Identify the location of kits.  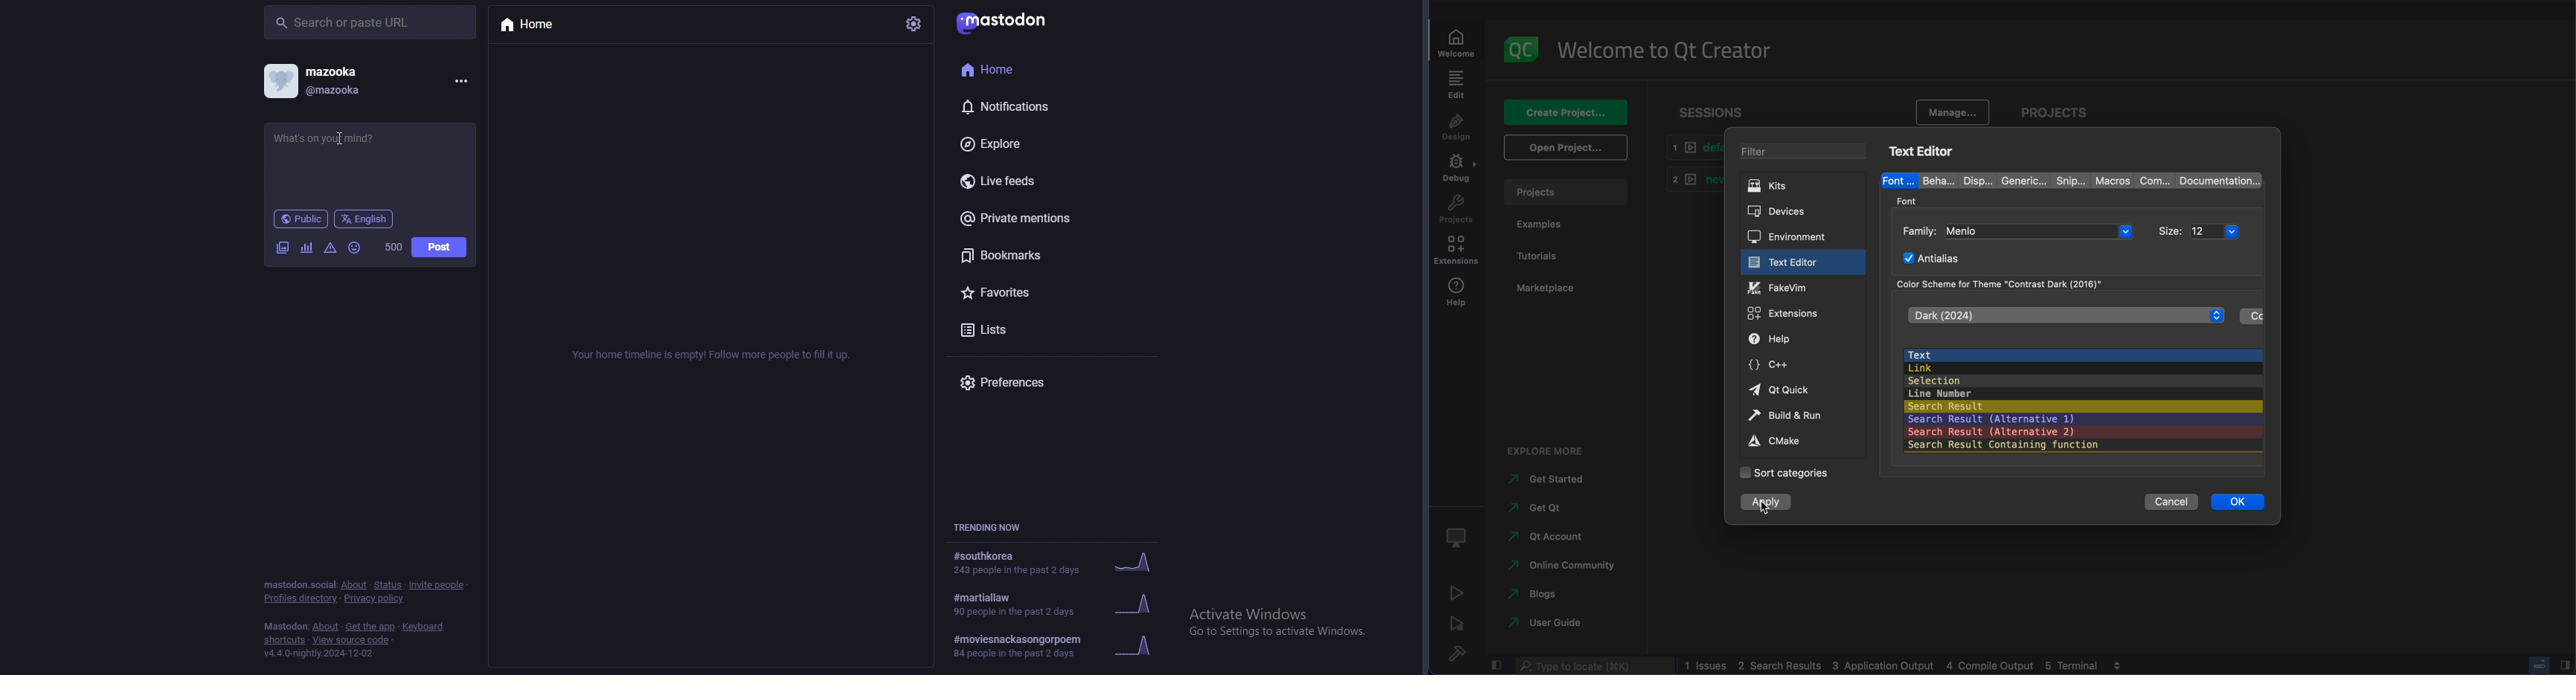
(1805, 187).